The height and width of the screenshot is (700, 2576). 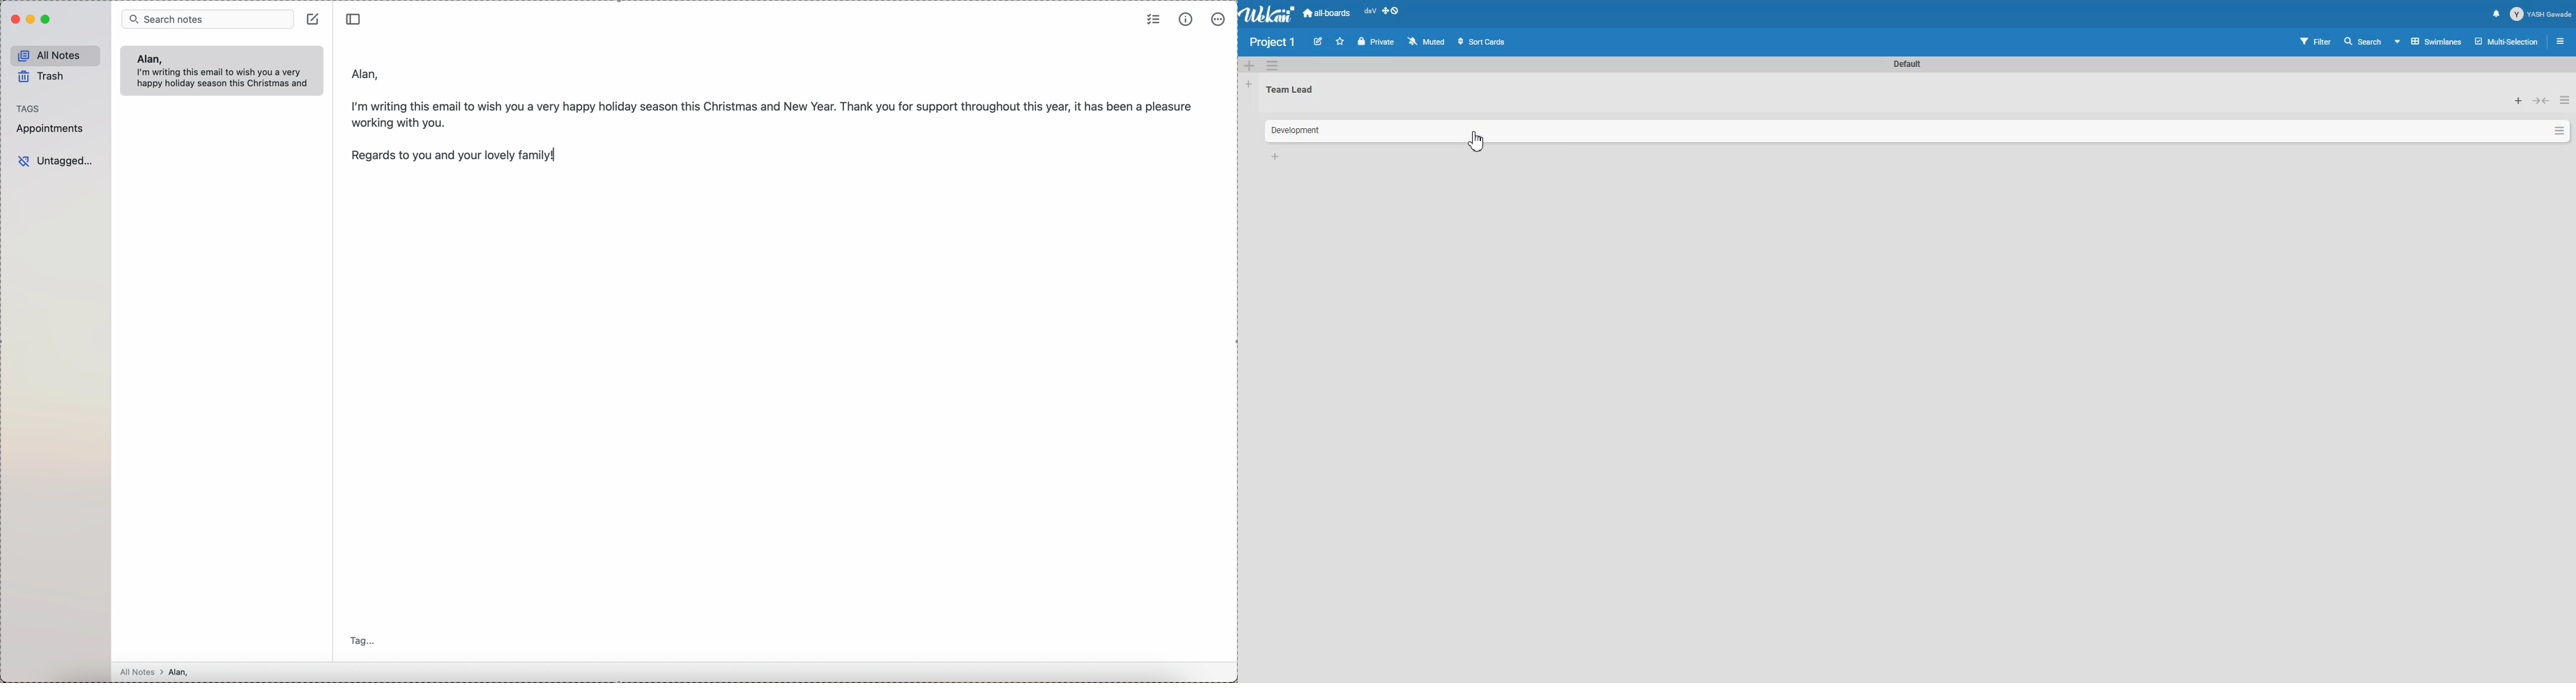 I want to click on all notes > Alan,, so click(x=157, y=672).